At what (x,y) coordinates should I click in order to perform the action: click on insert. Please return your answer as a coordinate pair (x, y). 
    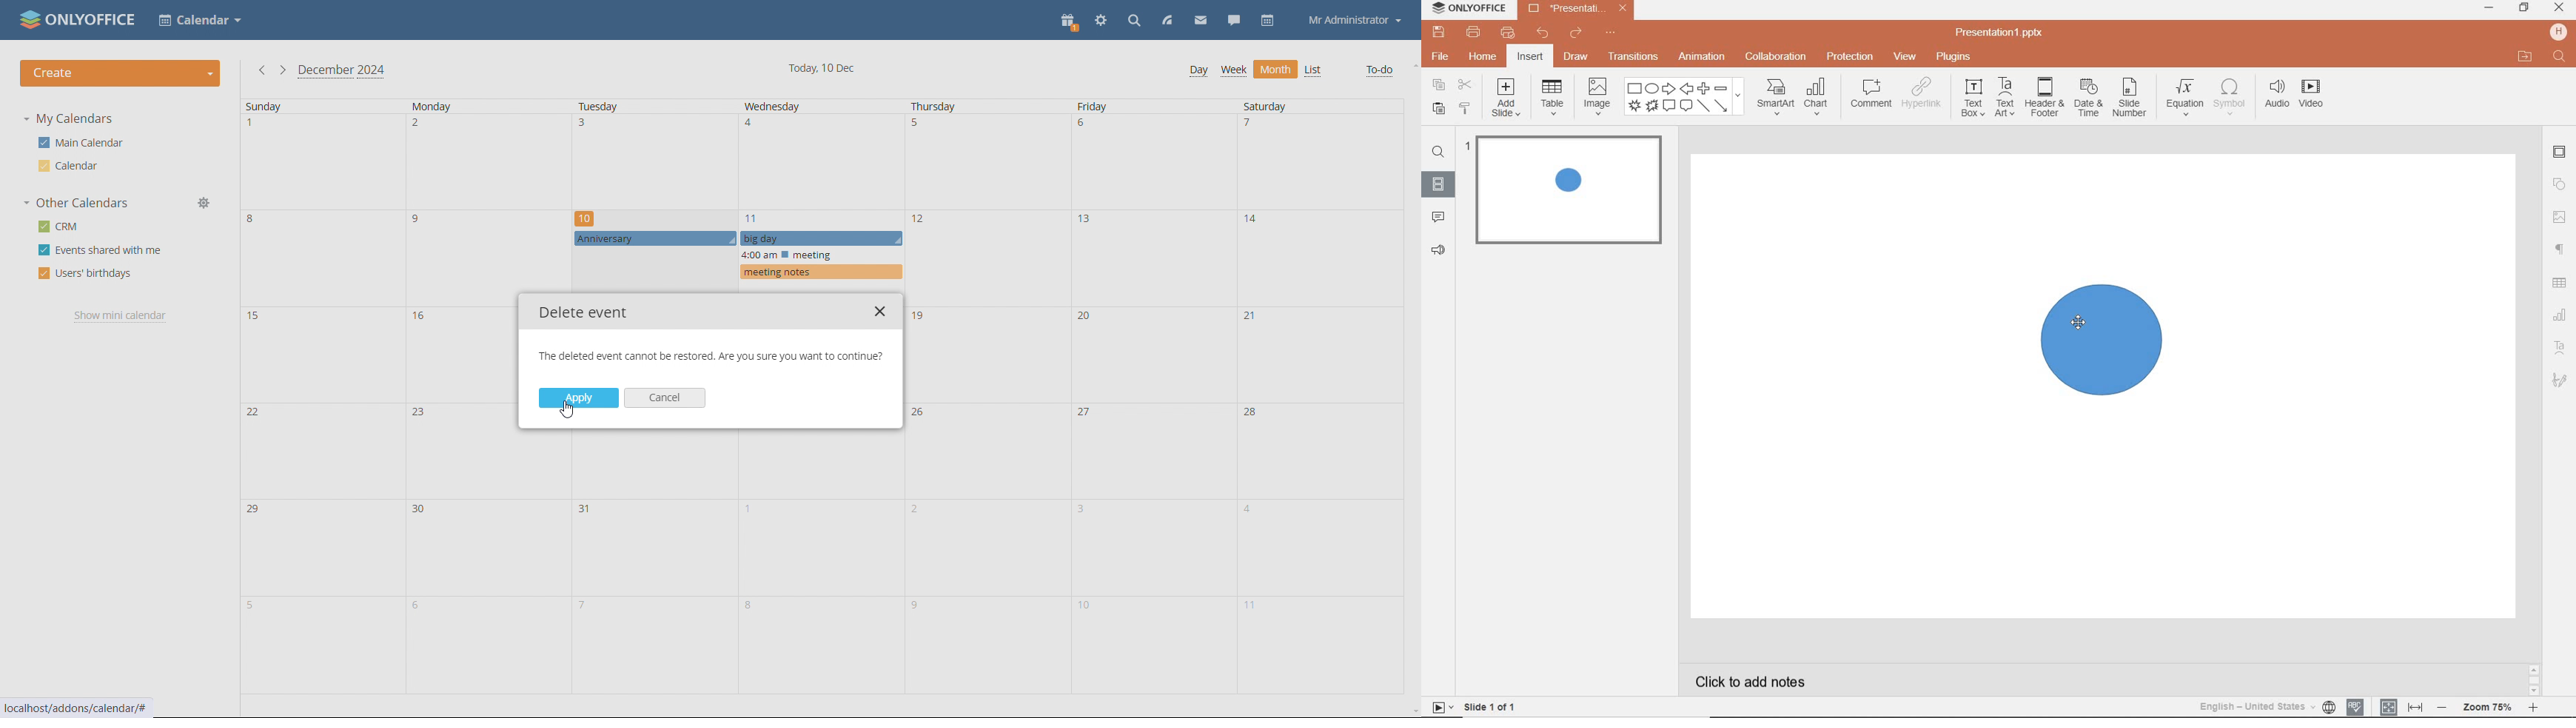
    Looking at the image, I should click on (1530, 57).